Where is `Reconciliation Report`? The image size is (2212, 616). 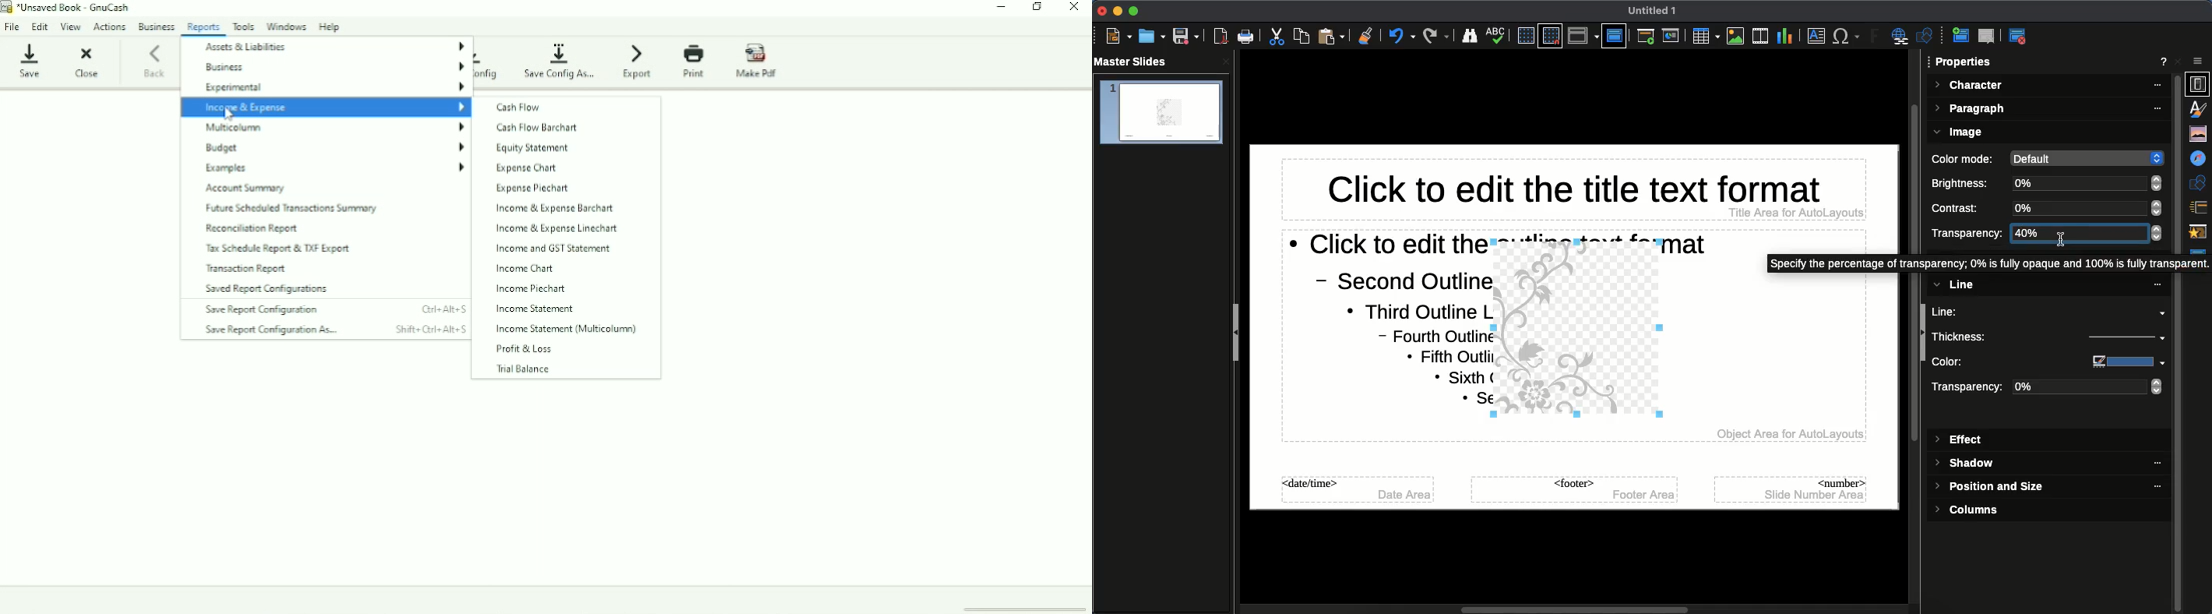 Reconciliation Report is located at coordinates (252, 228).